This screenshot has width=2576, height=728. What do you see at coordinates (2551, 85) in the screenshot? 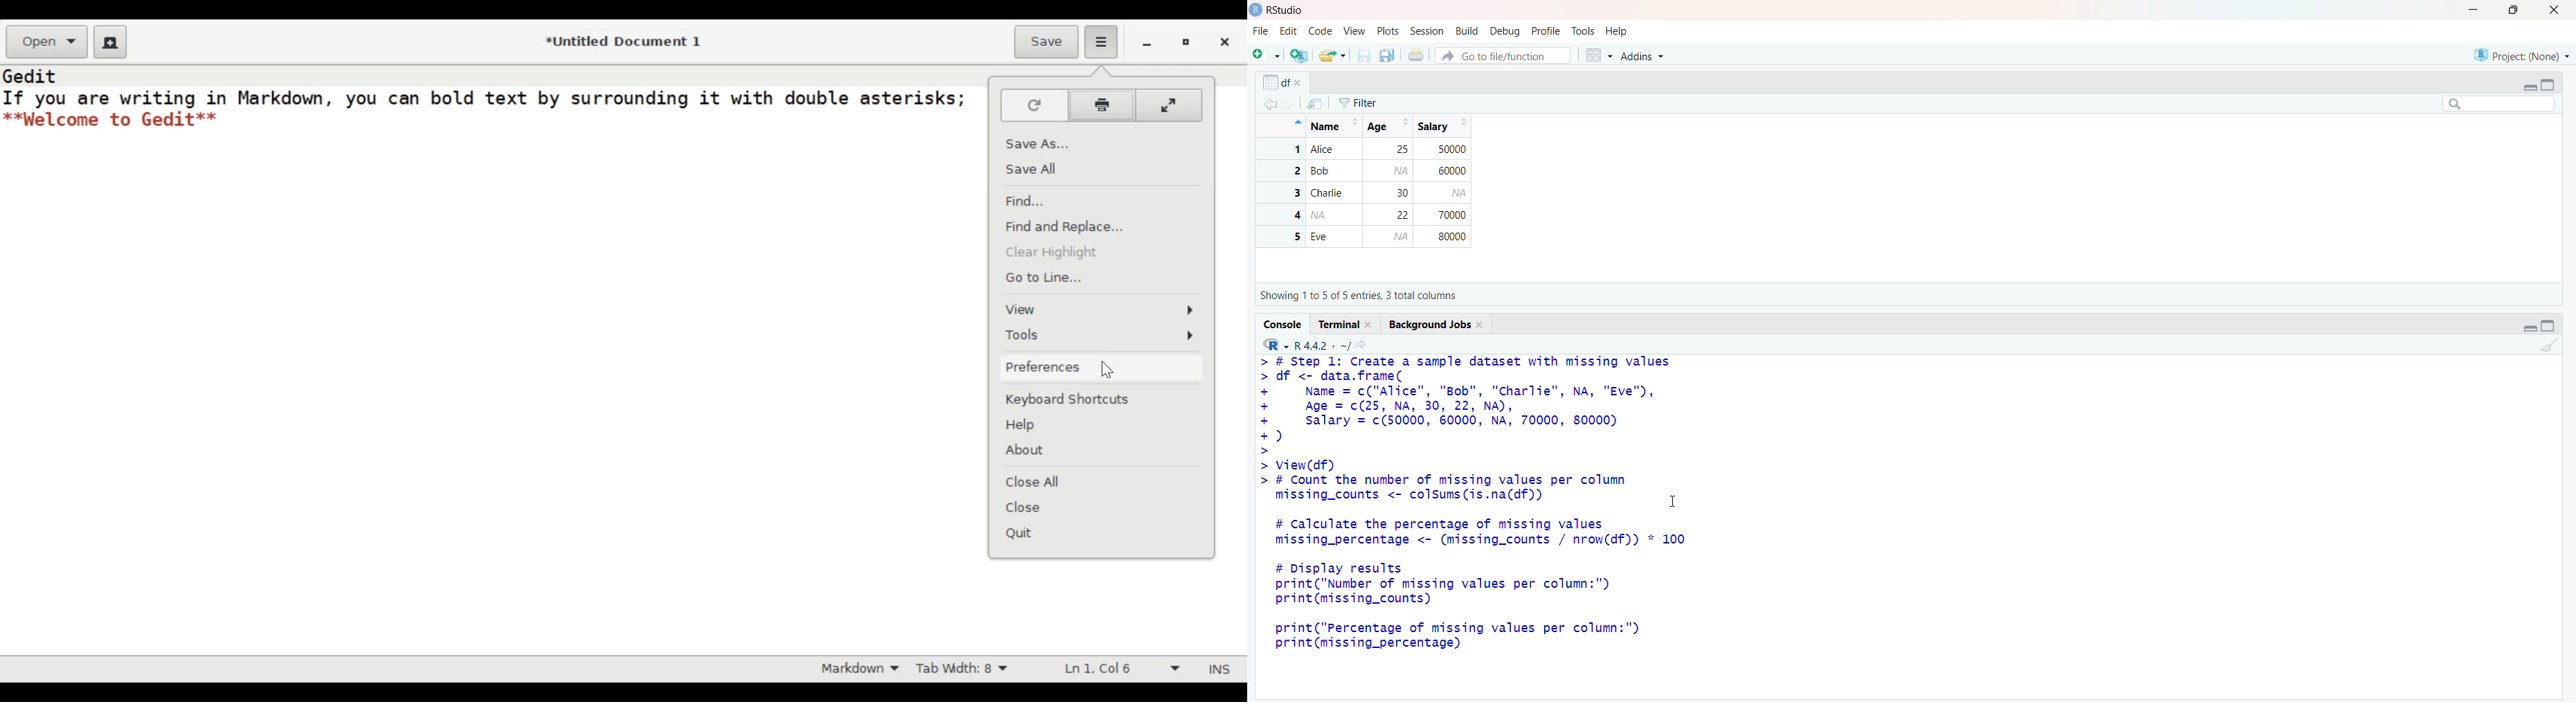
I see `Maximize` at bounding box center [2551, 85].